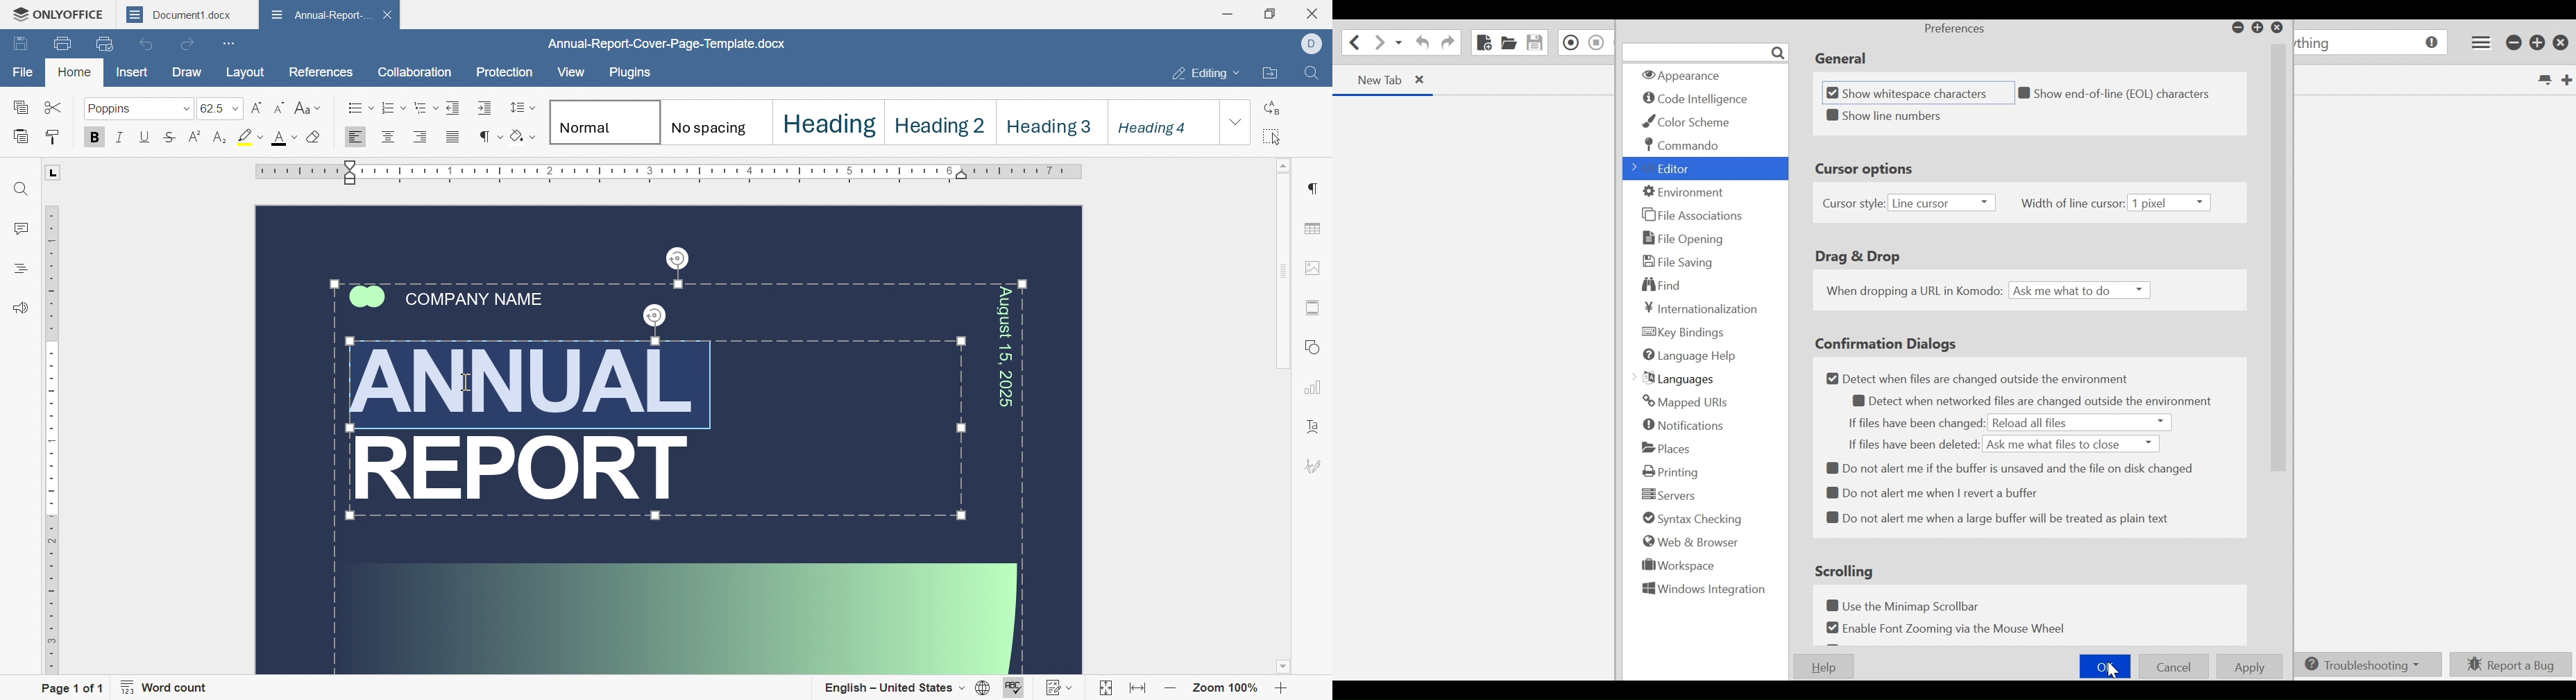 The width and height of the screenshot is (2576, 700). Describe the element at coordinates (1399, 43) in the screenshot. I see `Recent location` at that location.